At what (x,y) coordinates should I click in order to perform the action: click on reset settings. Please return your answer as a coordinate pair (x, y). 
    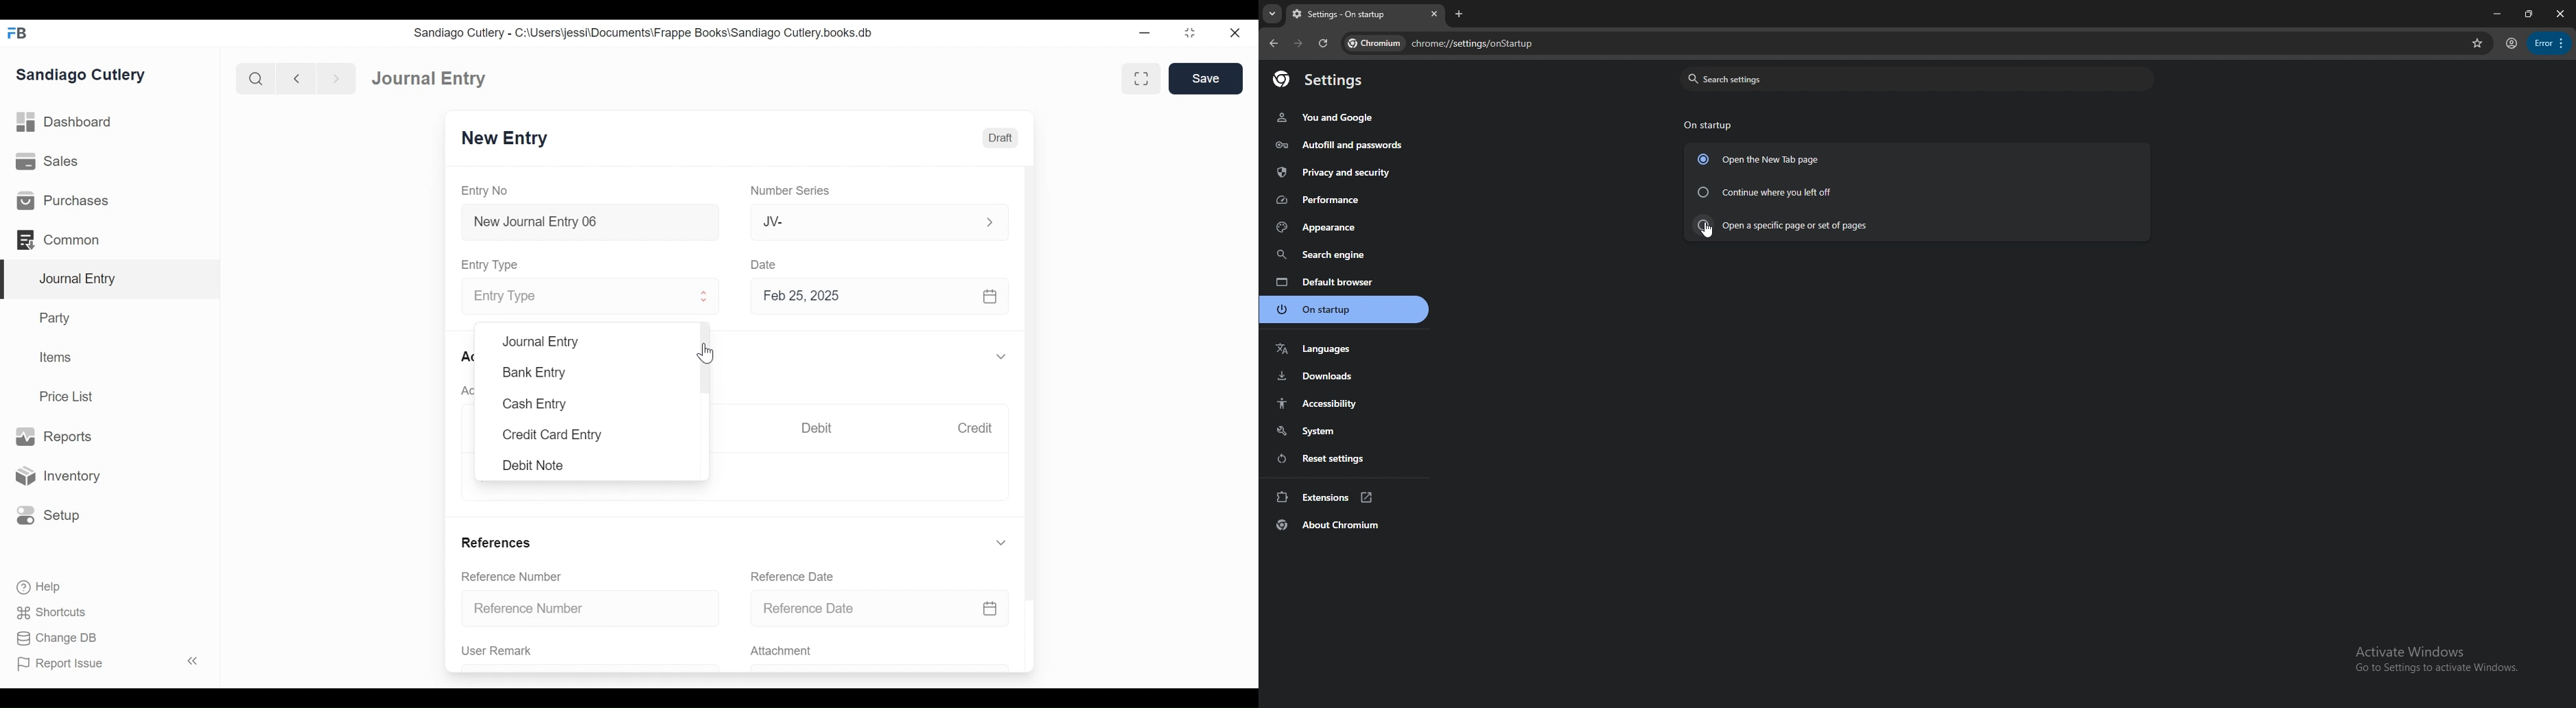
    Looking at the image, I should click on (1344, 458).